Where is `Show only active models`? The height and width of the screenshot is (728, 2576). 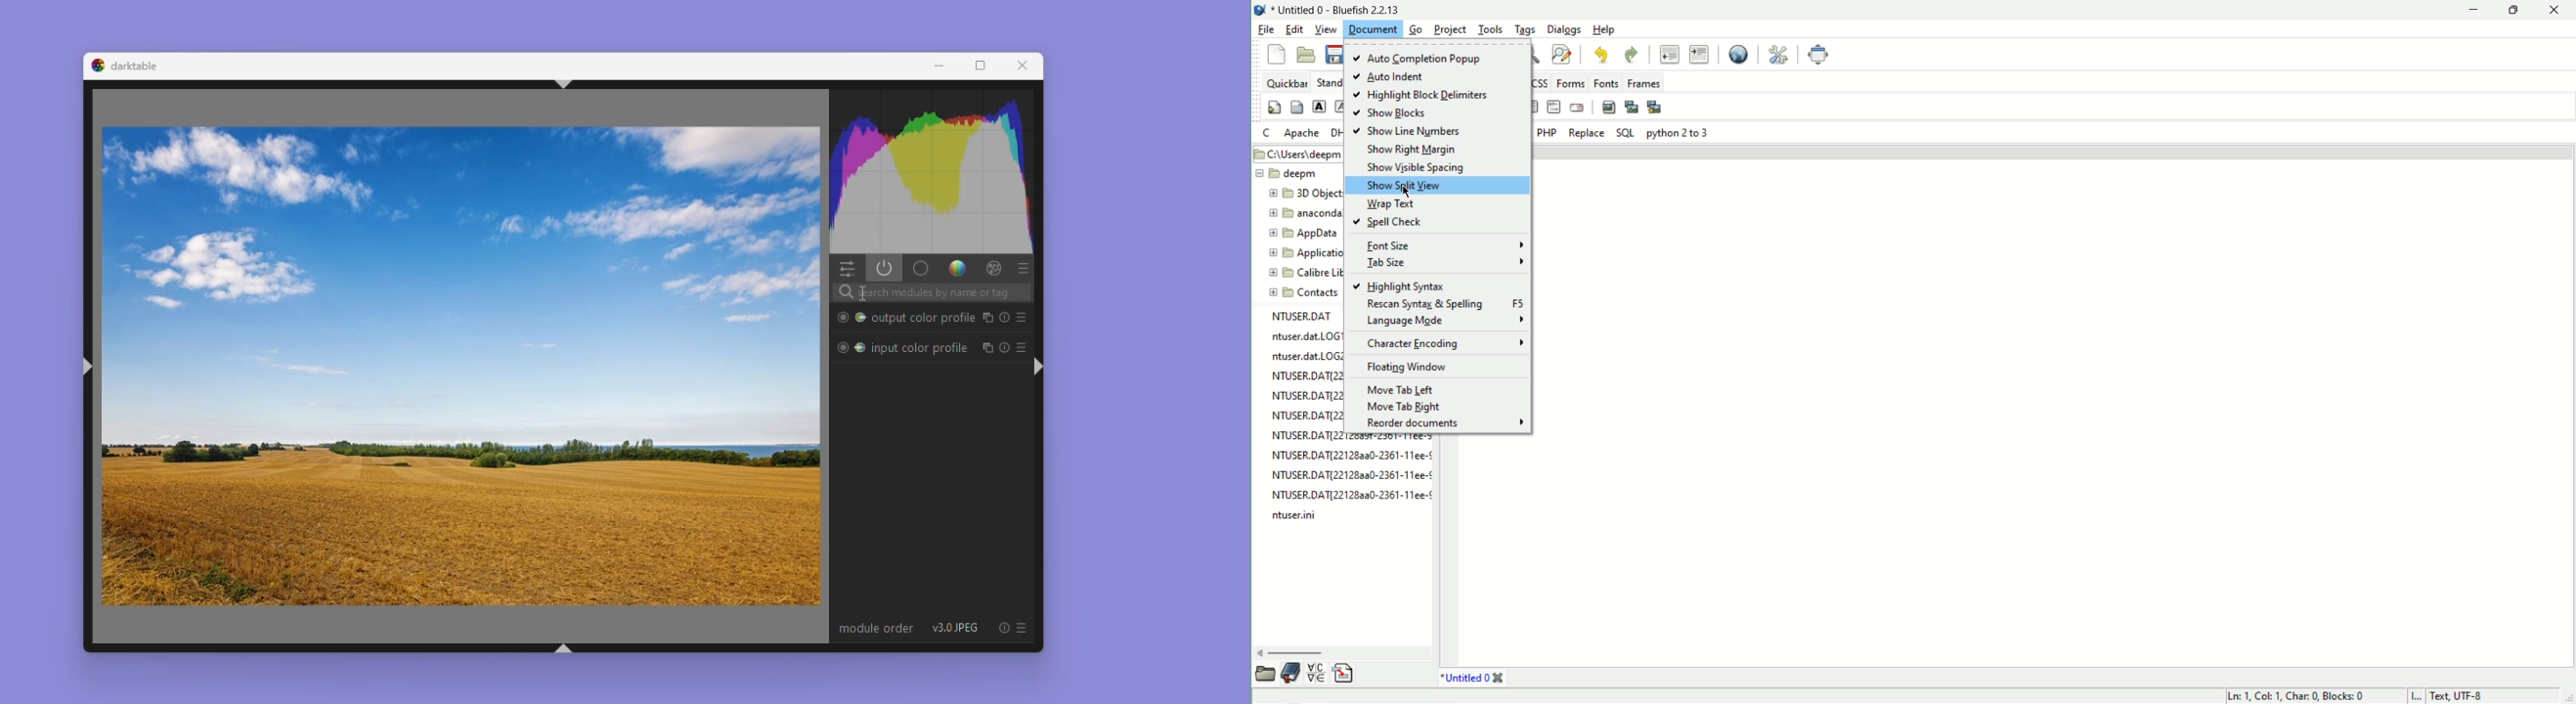 Show only active models is located at coordinates (885, 270).